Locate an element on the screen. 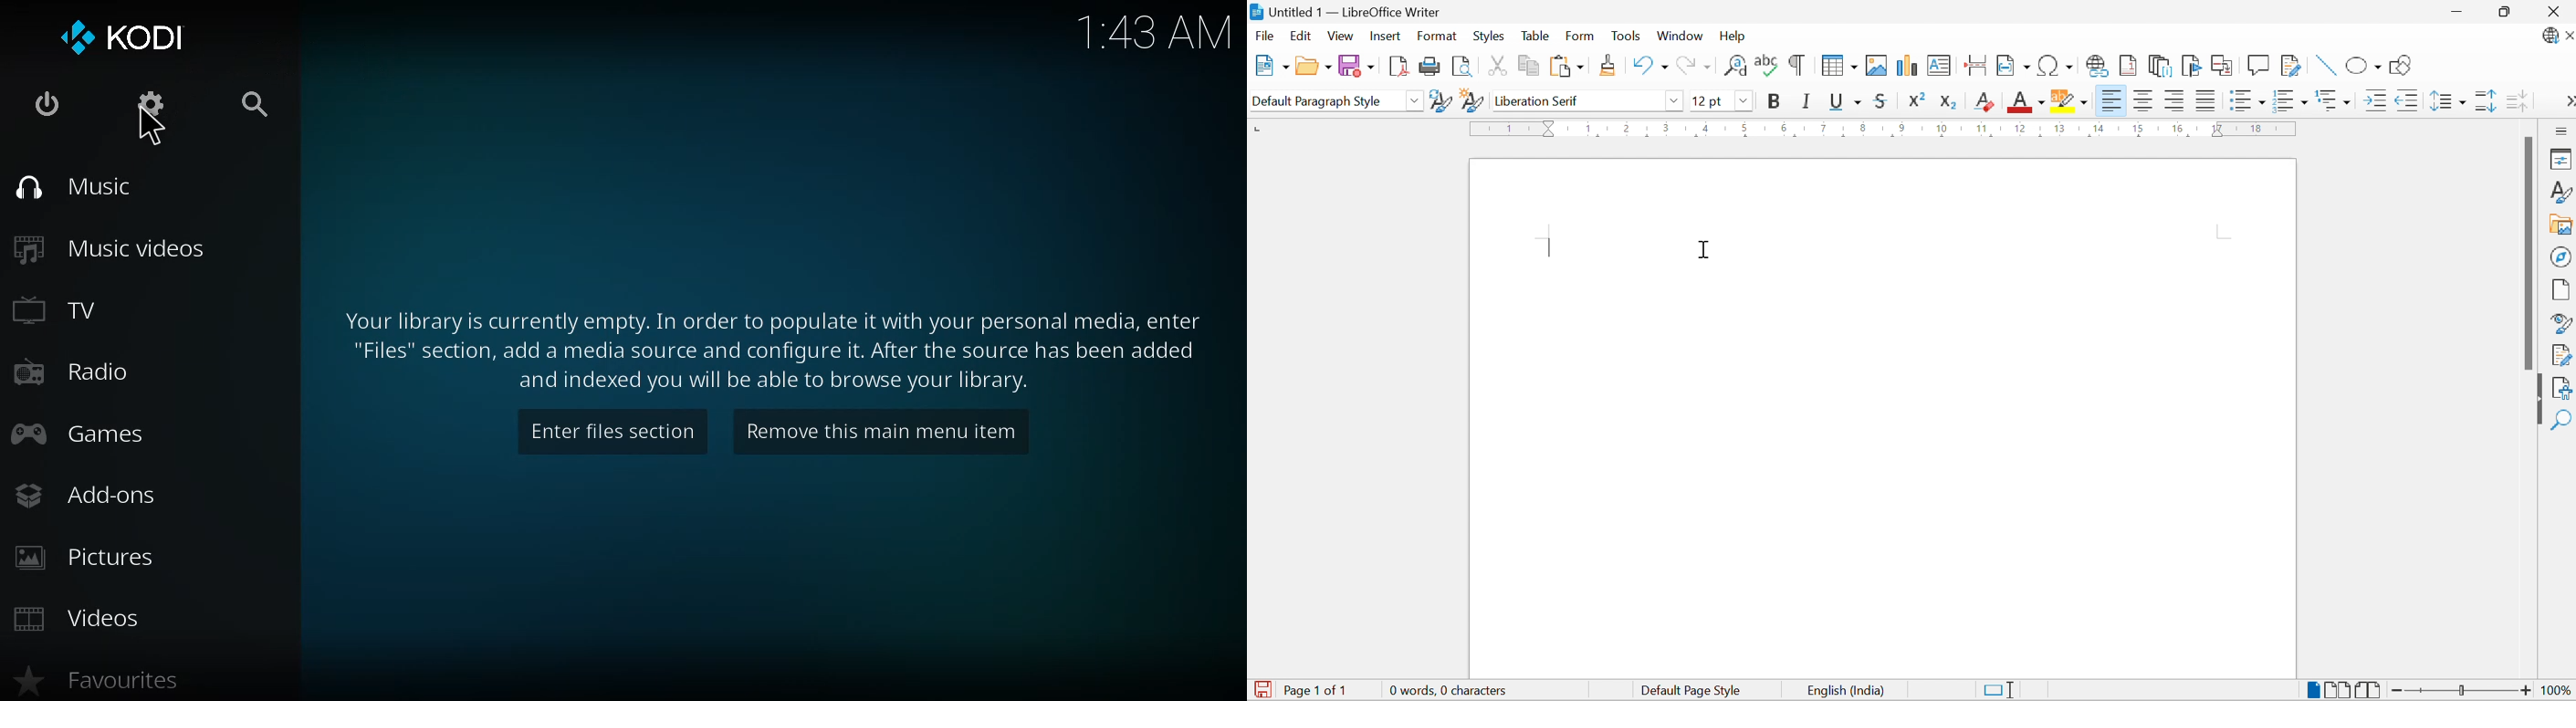 Image resolution: width=2576 pixels, height=728 pixels. Find is located at coordinates (2564, 418).